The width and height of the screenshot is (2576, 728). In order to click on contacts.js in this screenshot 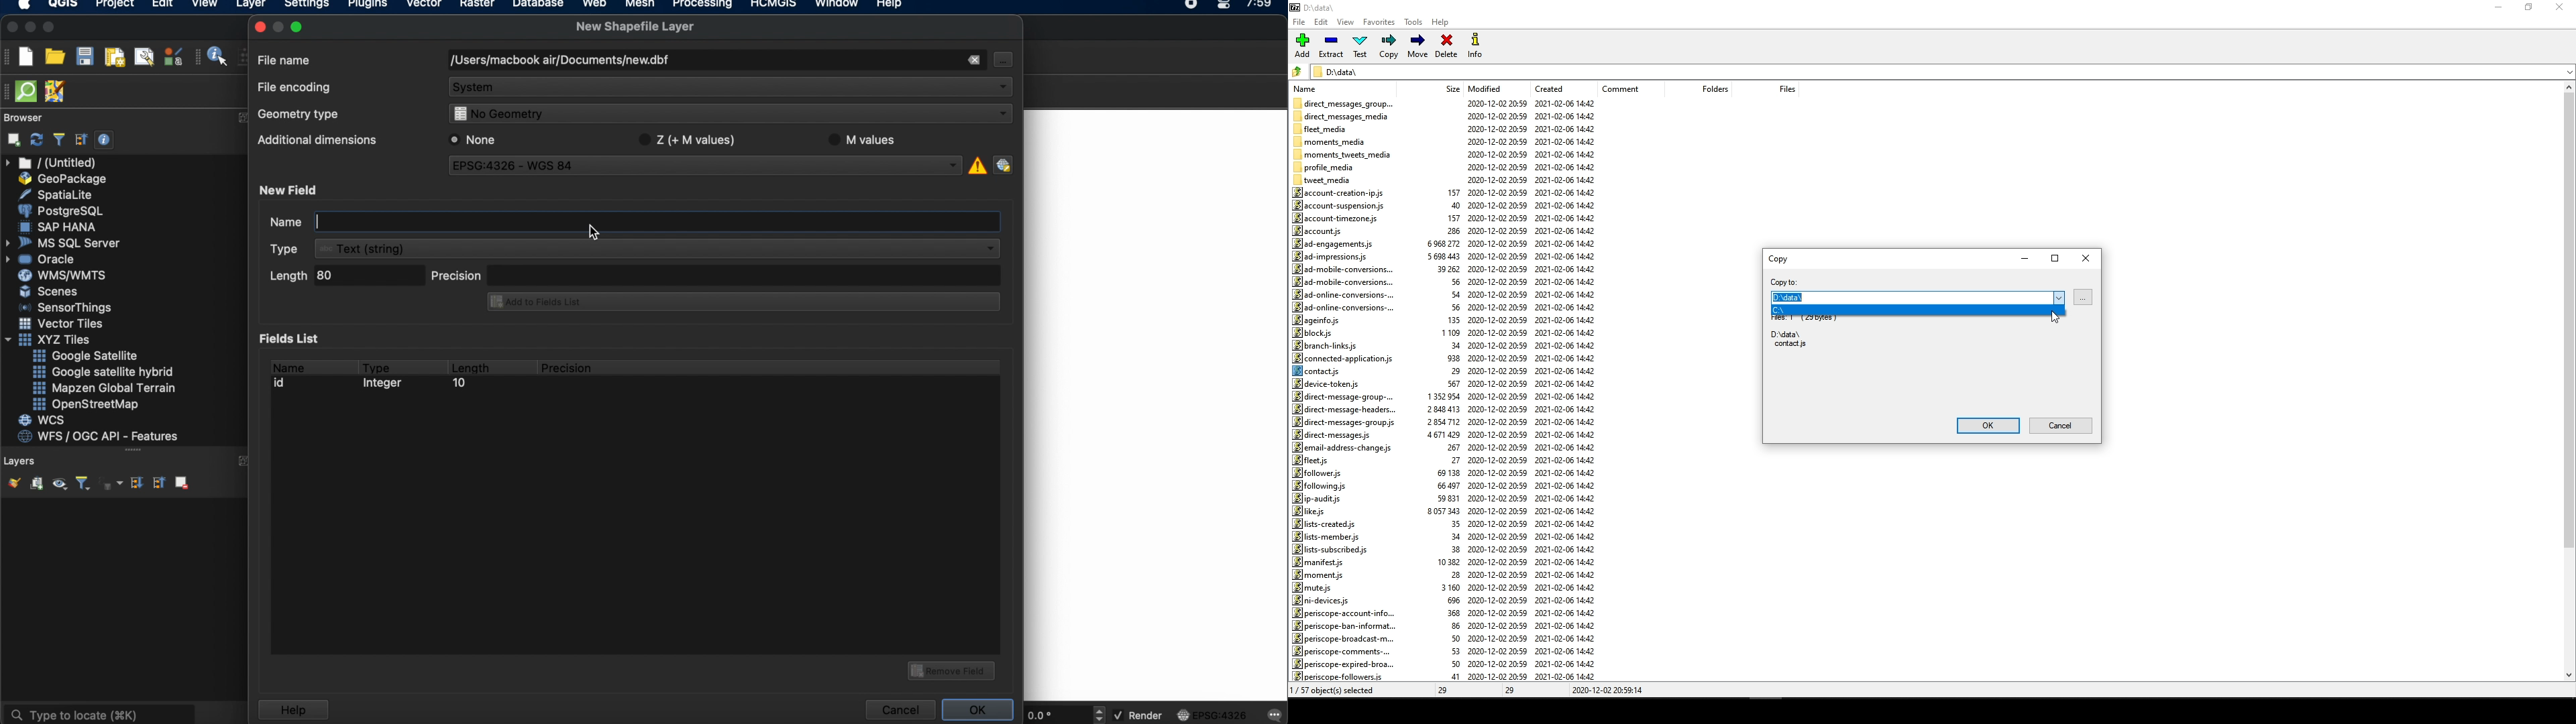, I will do `click(1321, 371)`.